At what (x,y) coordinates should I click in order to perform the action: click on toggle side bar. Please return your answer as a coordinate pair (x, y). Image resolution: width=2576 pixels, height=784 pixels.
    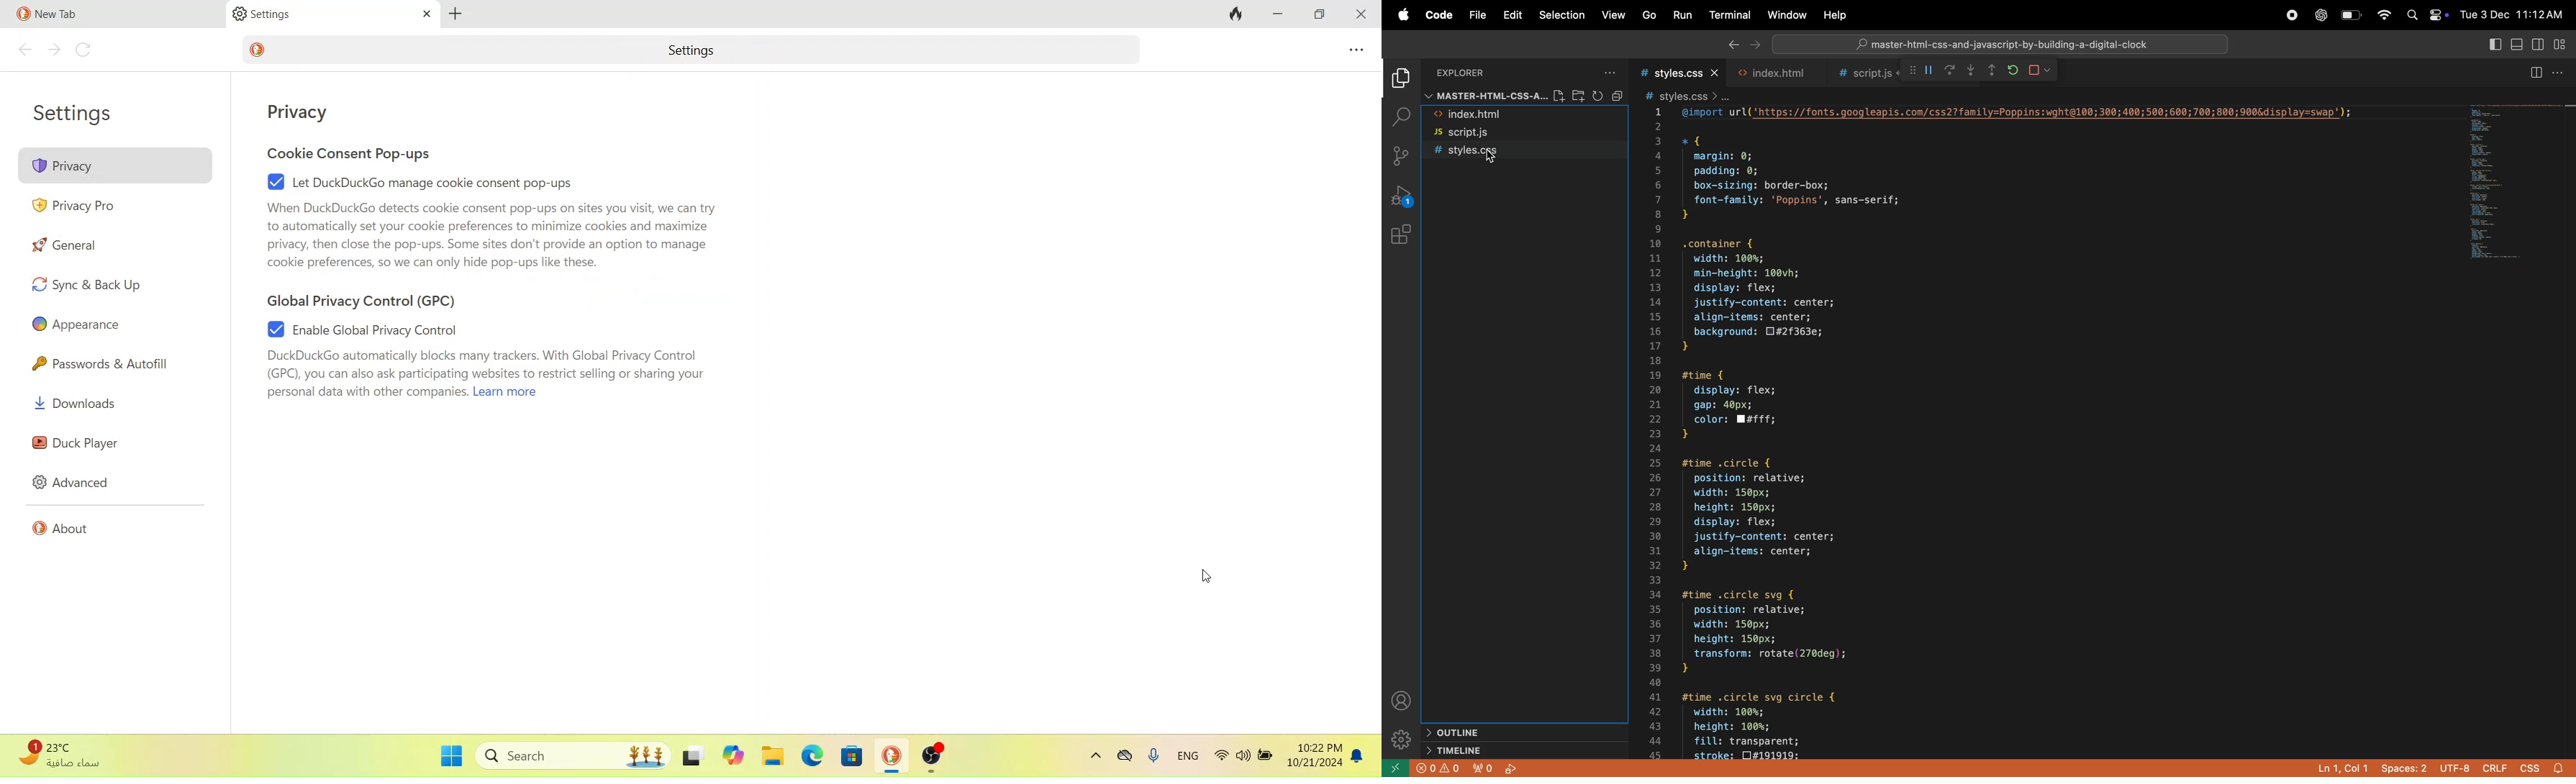
    Looking at the image, I should click on (2539, 46).